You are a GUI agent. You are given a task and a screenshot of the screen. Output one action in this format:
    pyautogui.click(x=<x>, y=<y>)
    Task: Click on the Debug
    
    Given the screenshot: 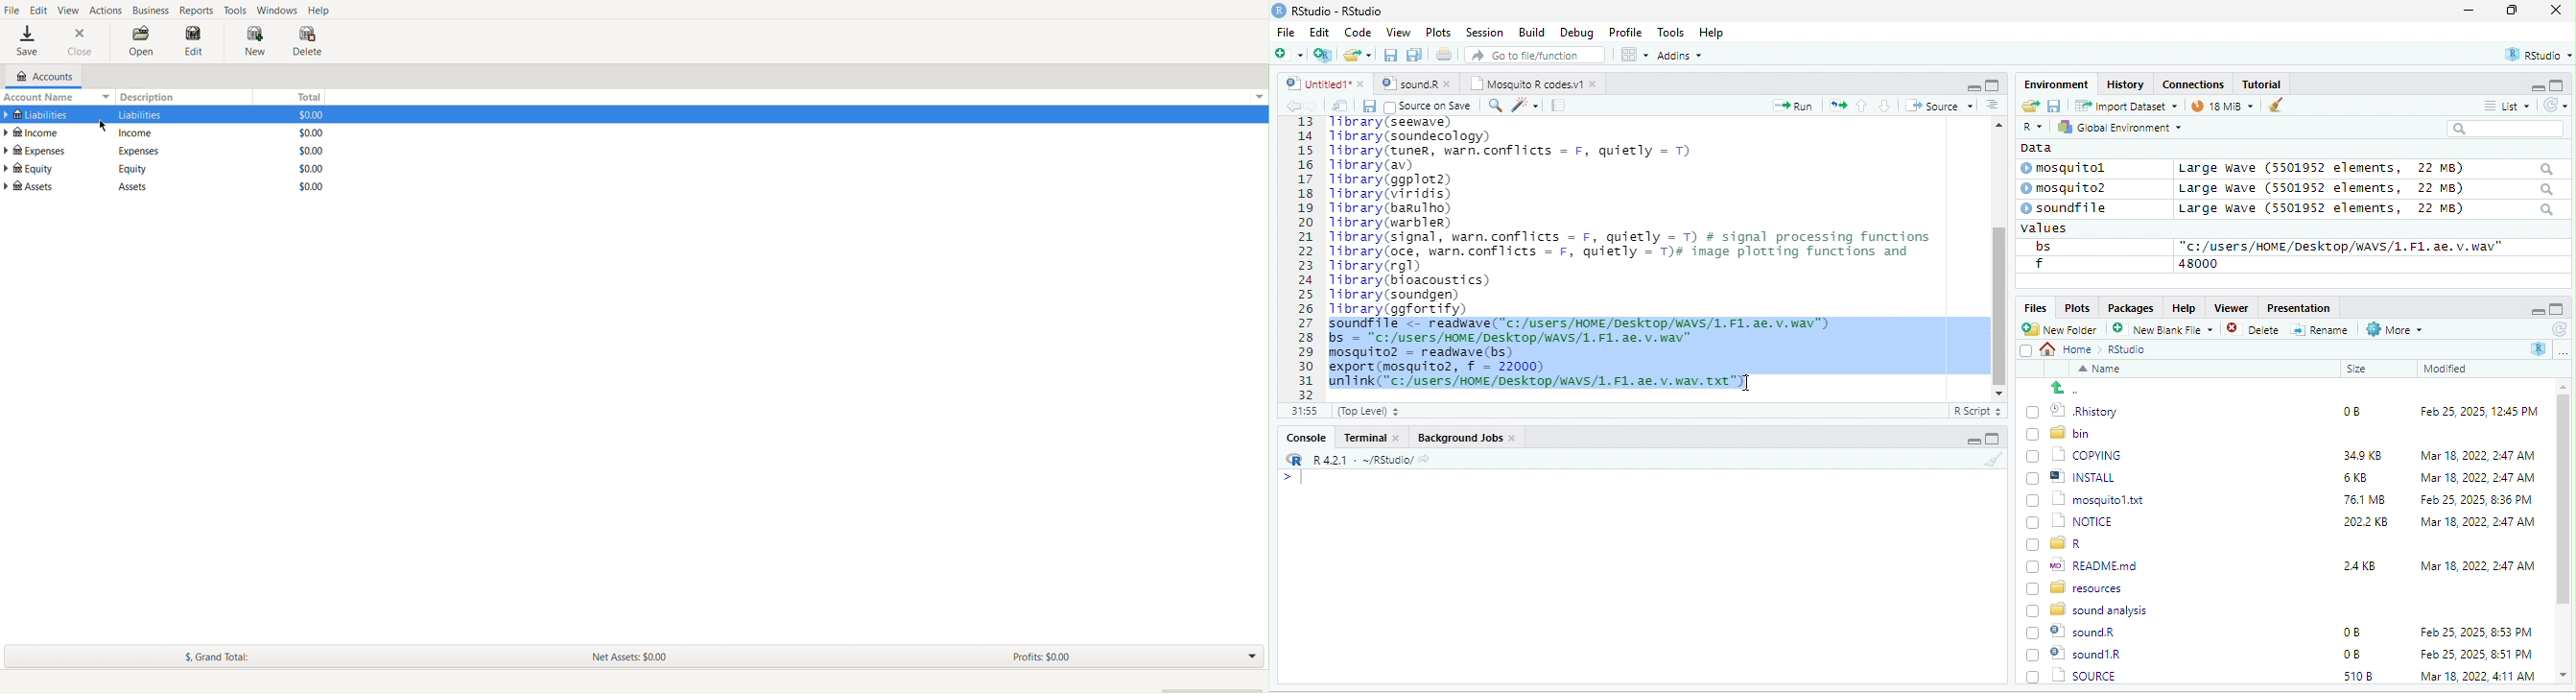 What is the action you would take?
    pyautogui.click(x=1576, y=32)
    